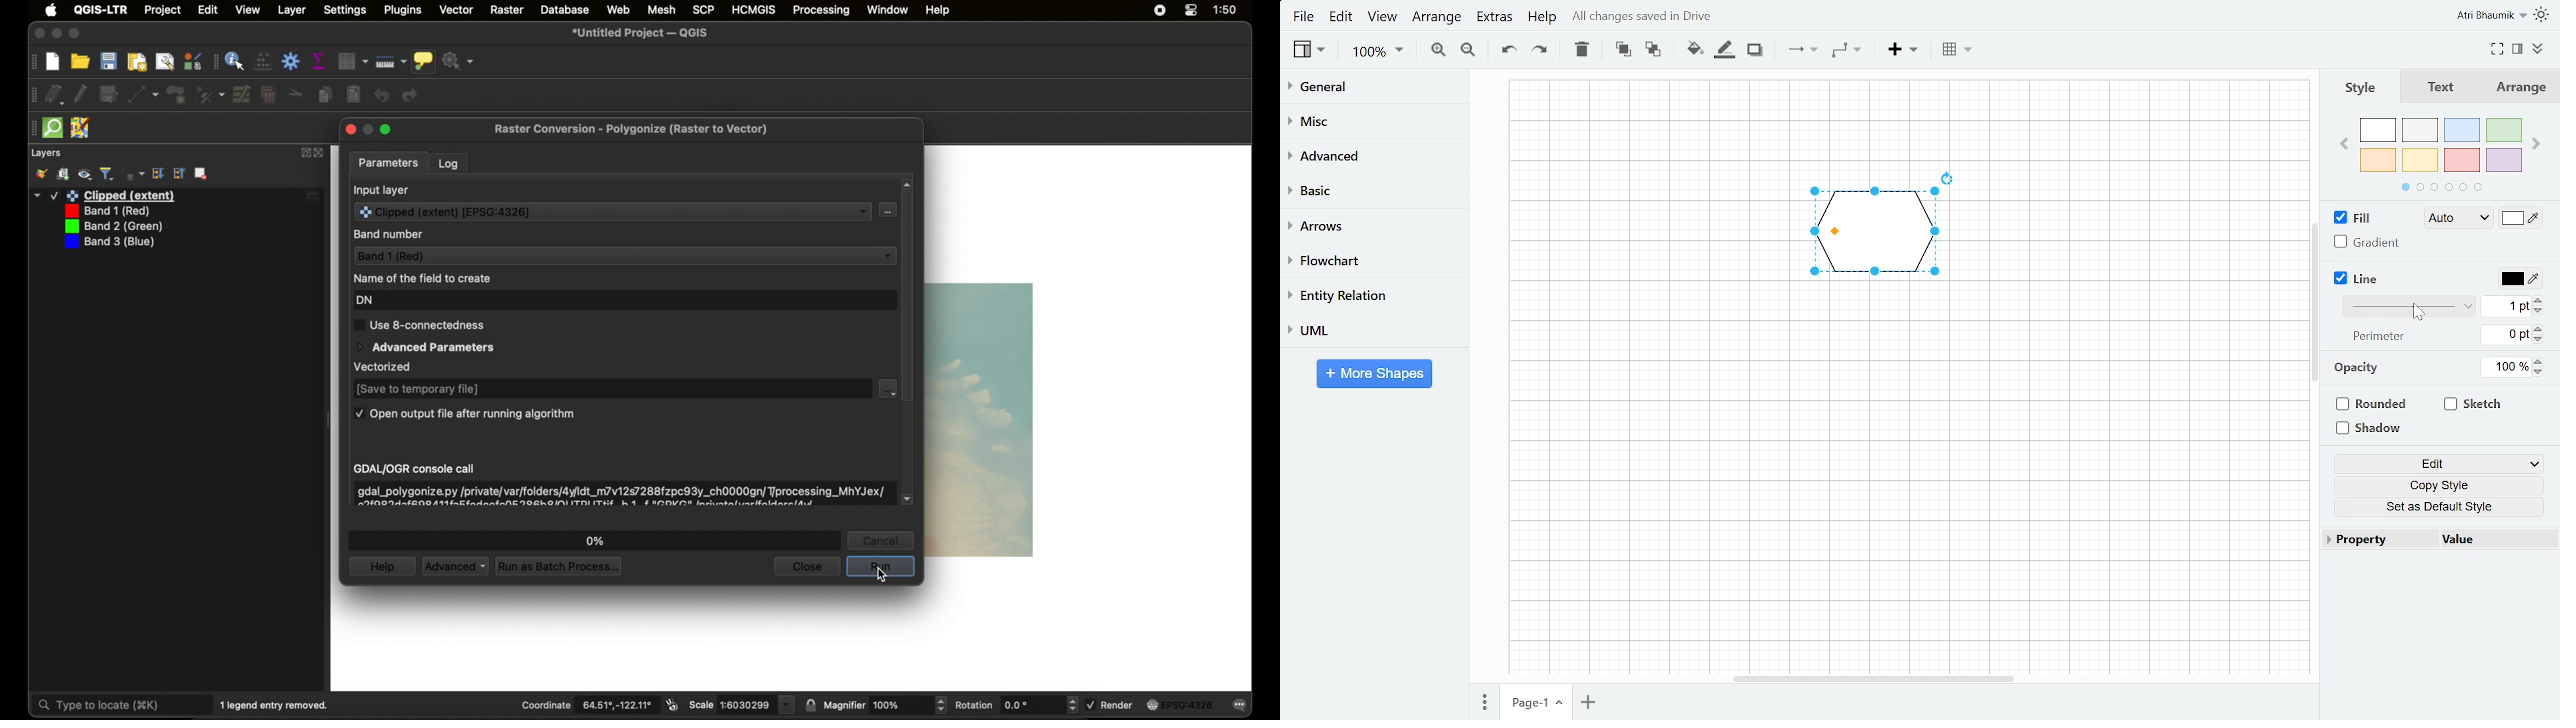 The height and width of the screenshot is (728, 2576). Describe the element at coordinates (822, 11) in the screenshot. I see `processing` at that location.